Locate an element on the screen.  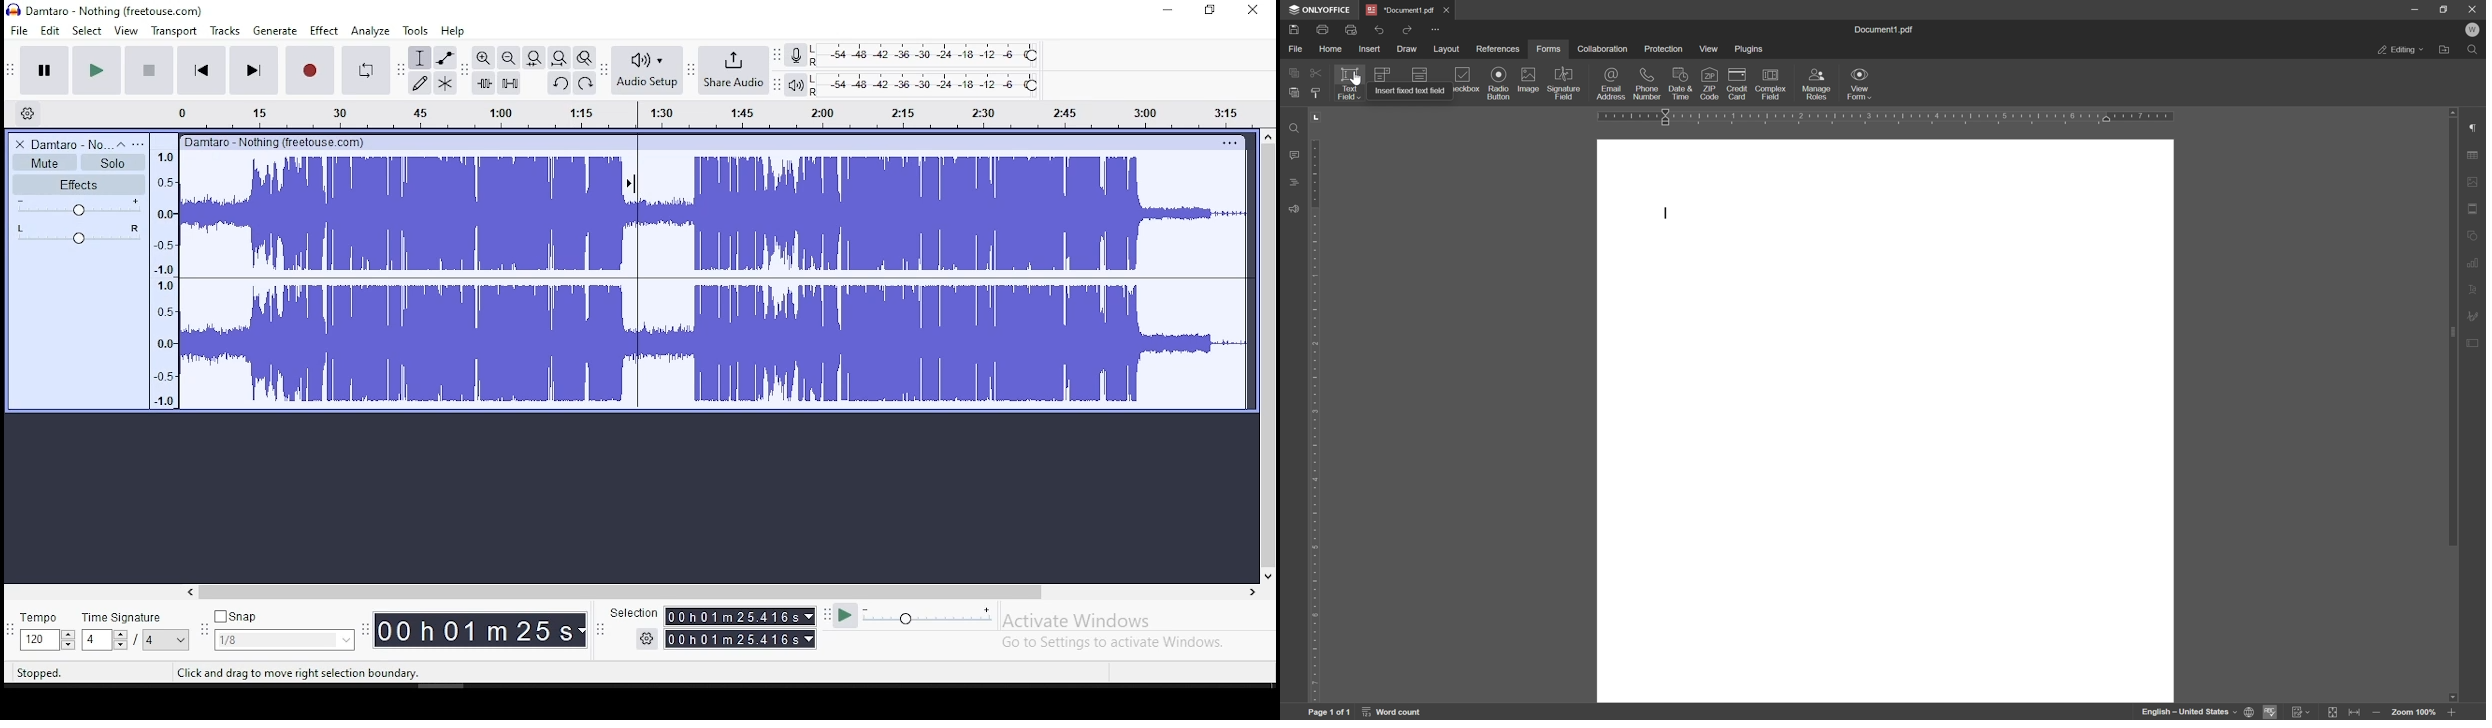
date and time is located at coordinates (1680, 84).